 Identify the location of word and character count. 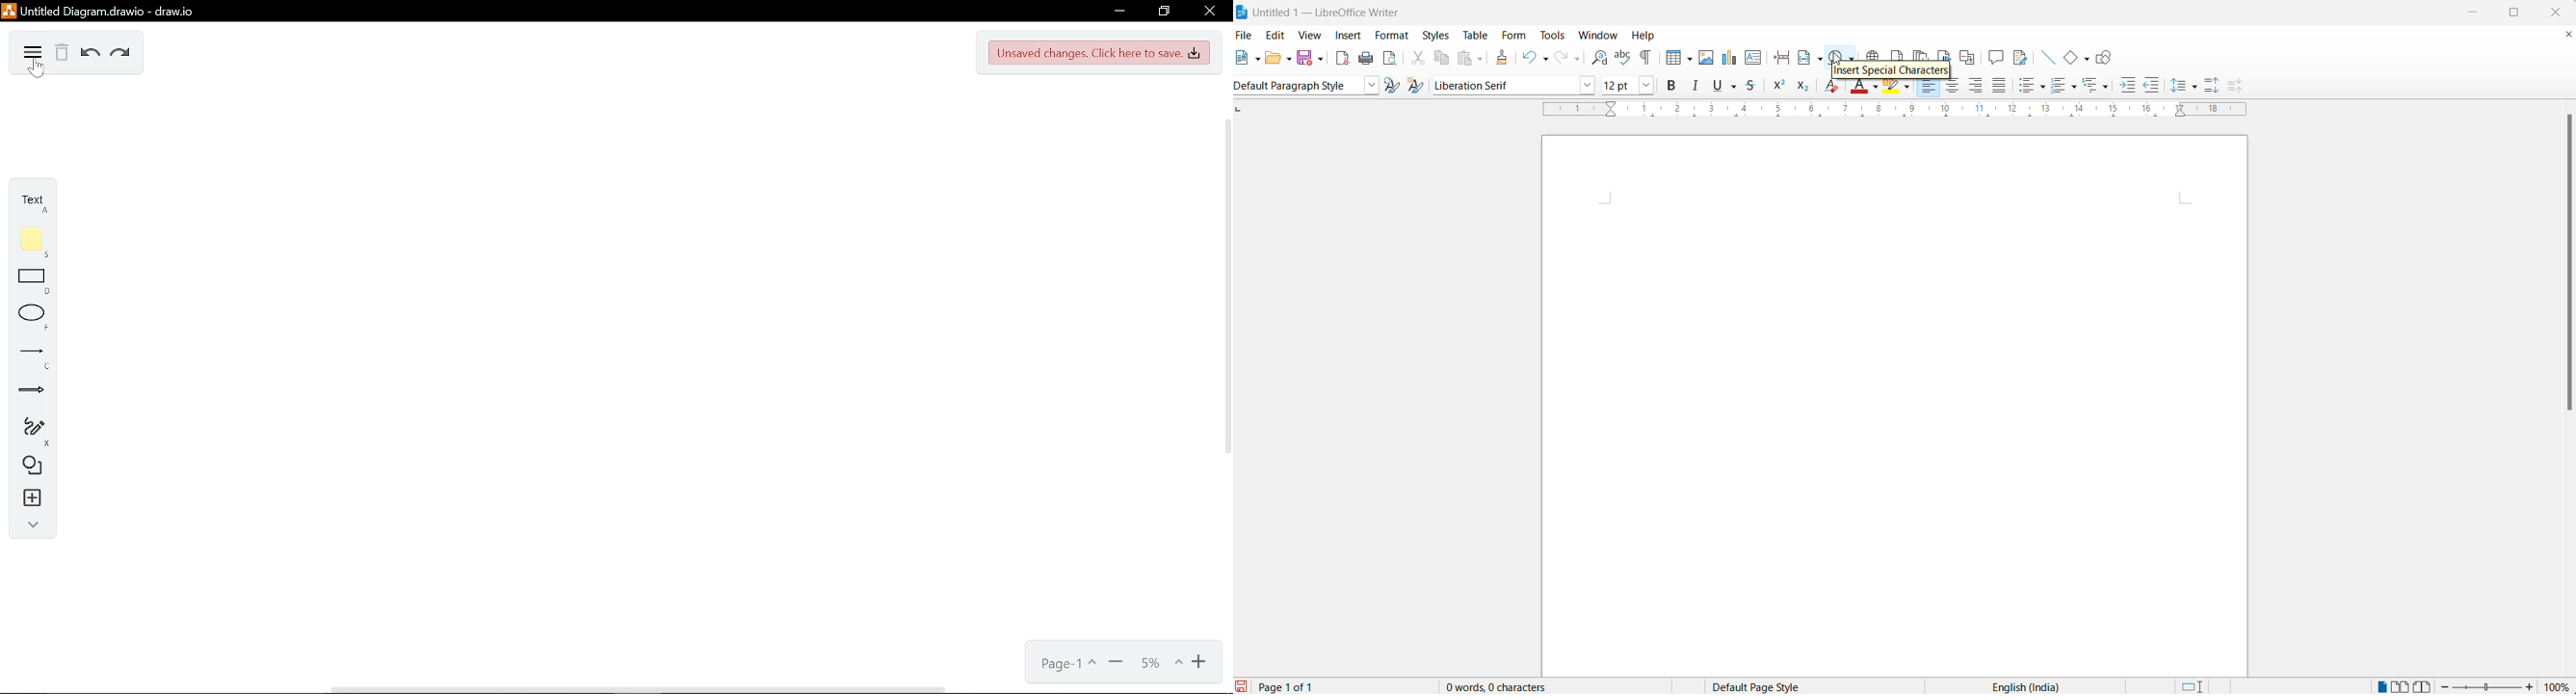
(1499, 687).